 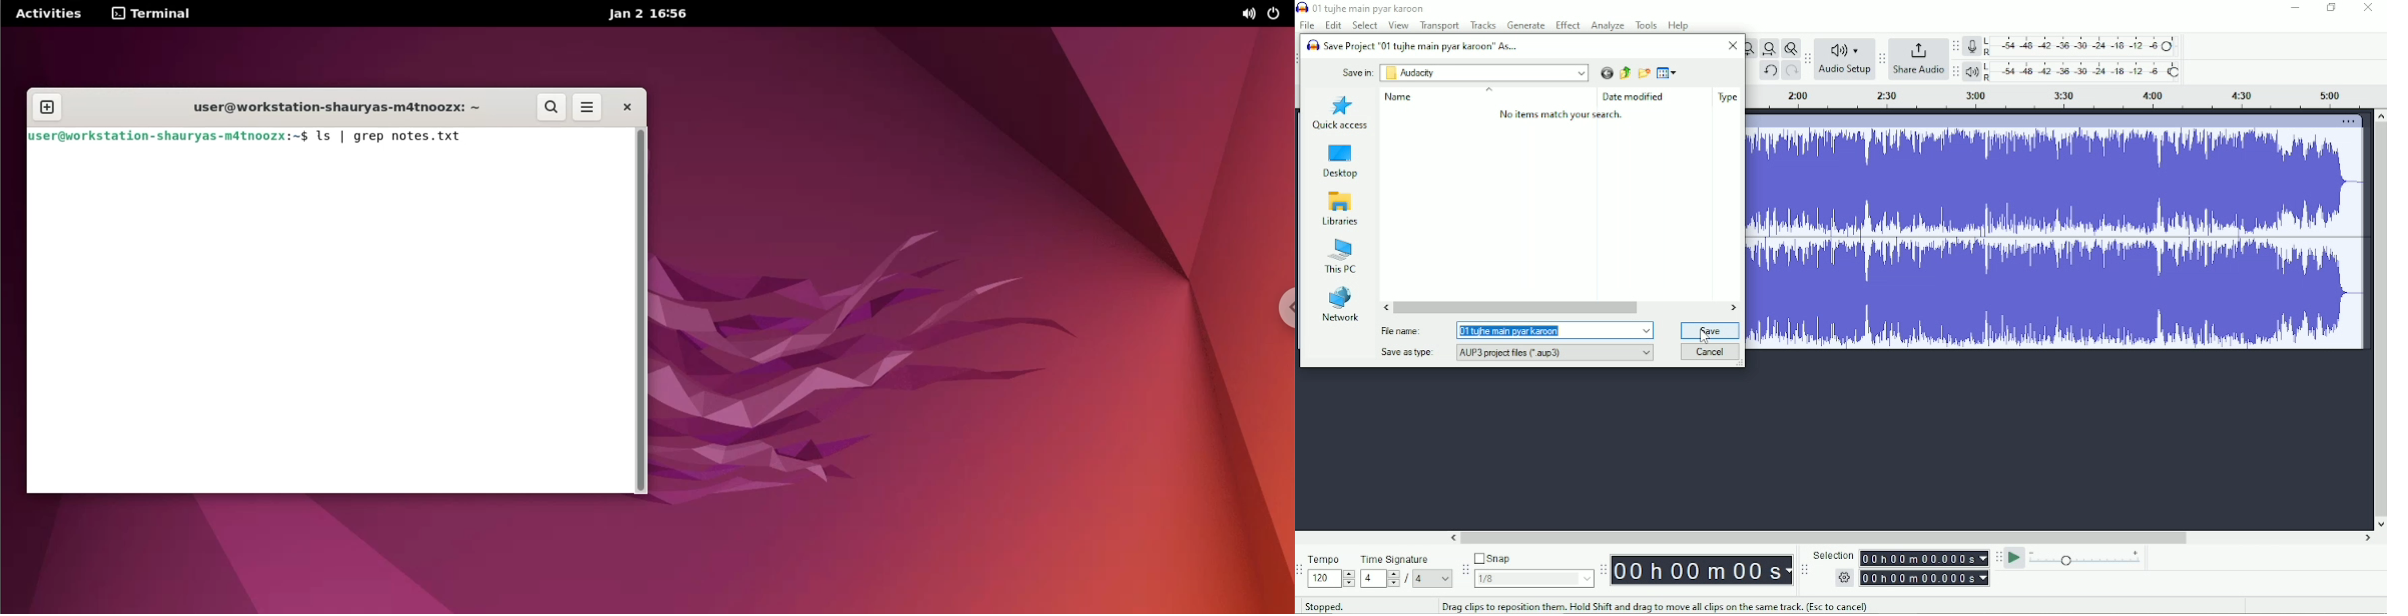 I want to click on user@workstation-shauryas-m4tnoozx: ~, so click(x=338, y=105).